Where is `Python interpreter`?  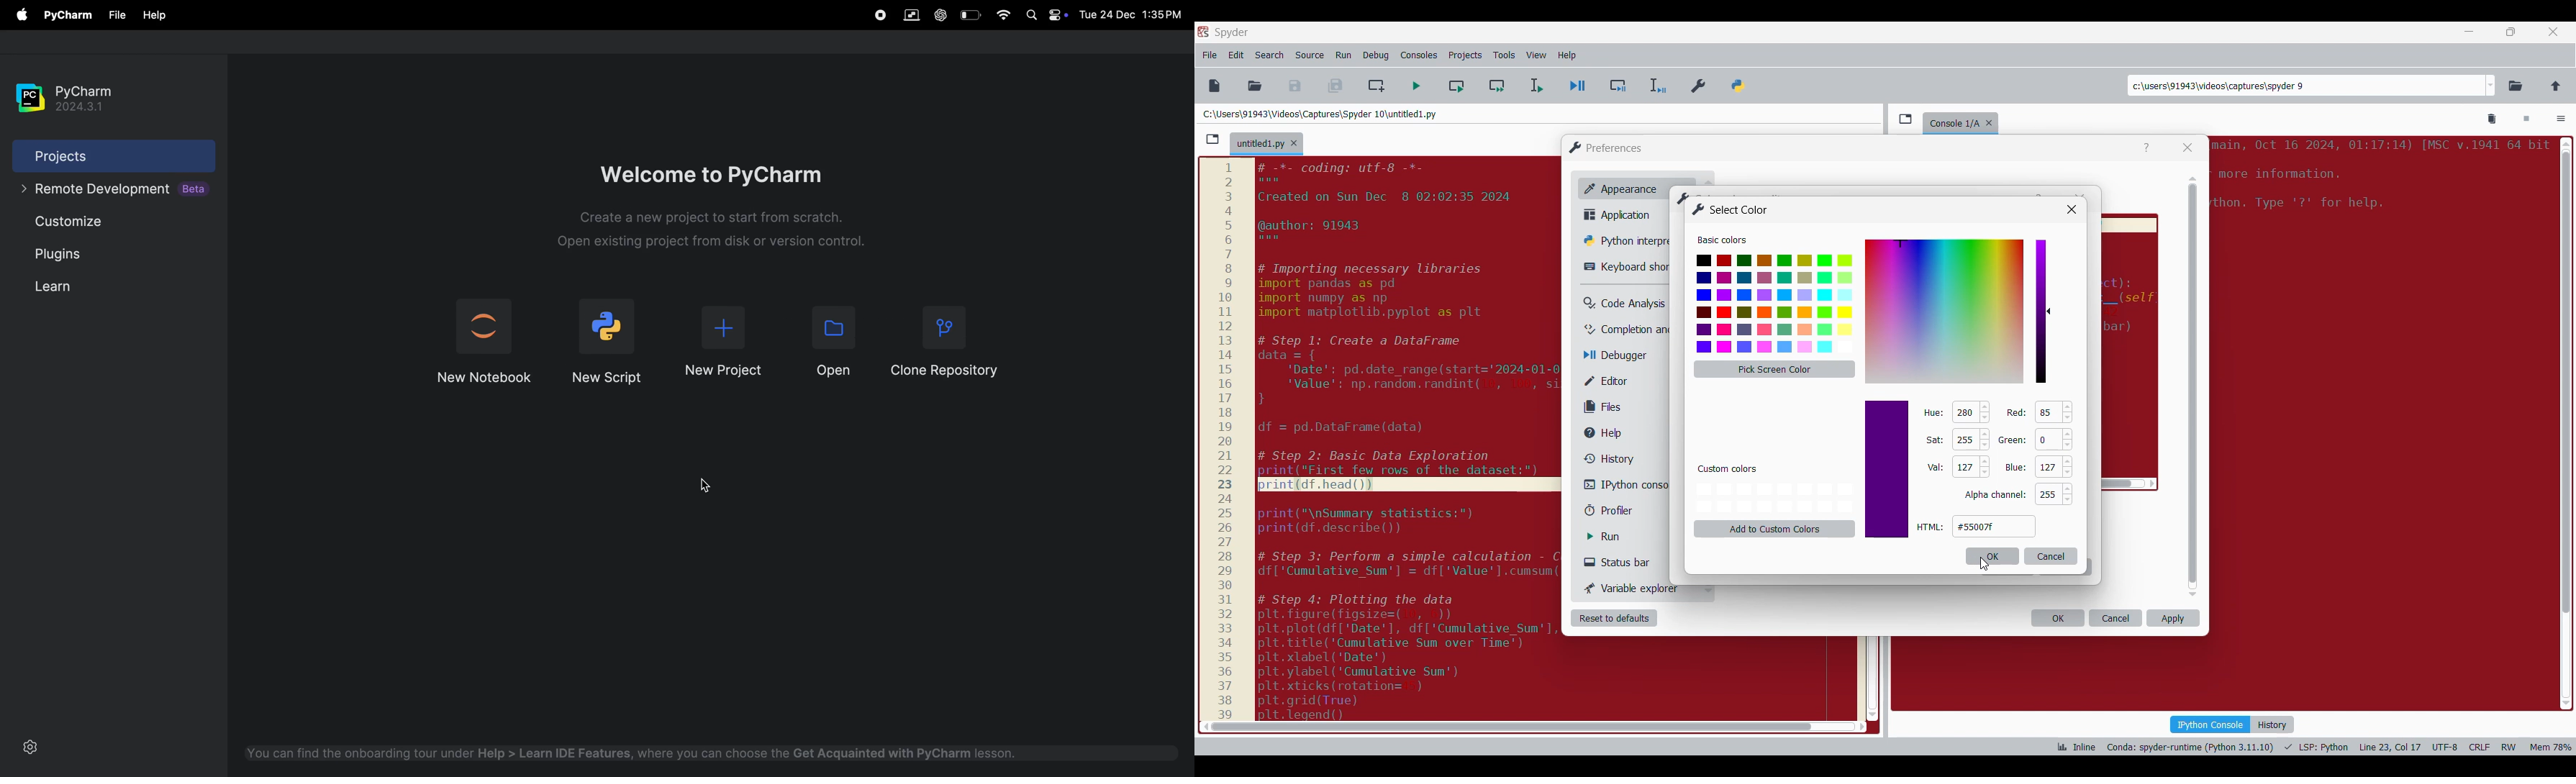
Python interpreter is located at coordinates (1624, 240).